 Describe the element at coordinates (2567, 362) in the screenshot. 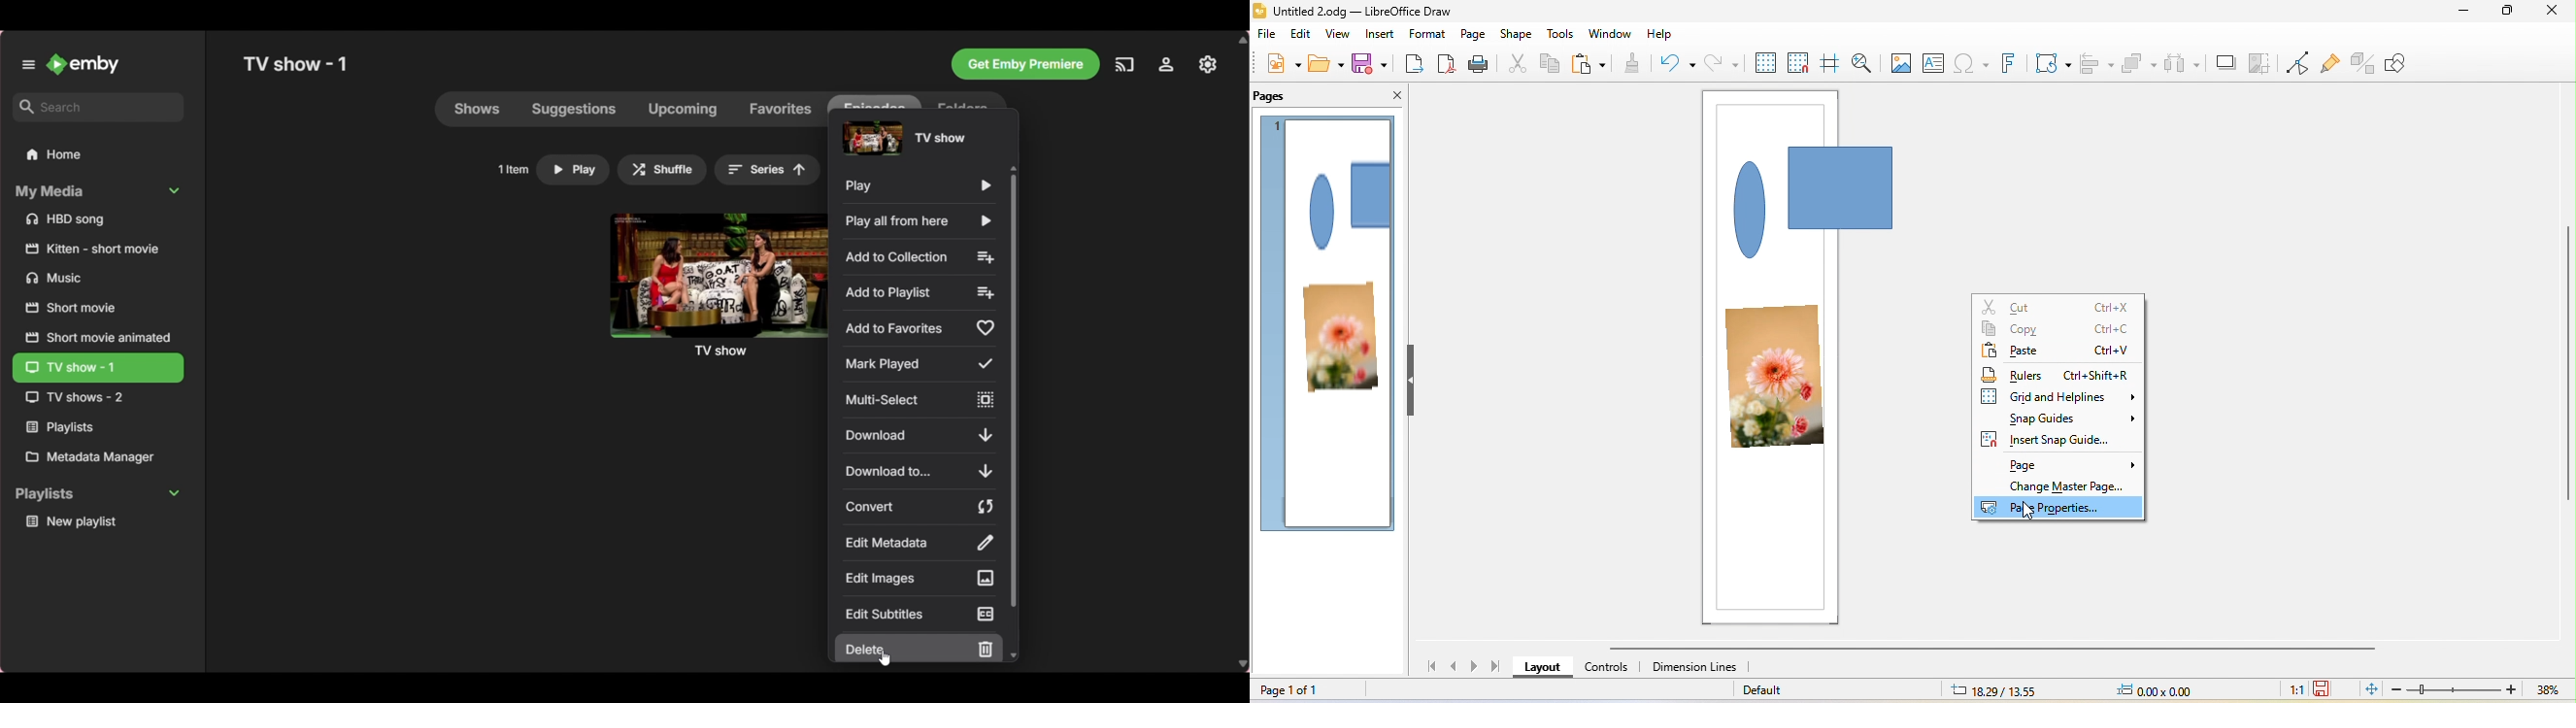

I see `vertical scroll bar` at that location.